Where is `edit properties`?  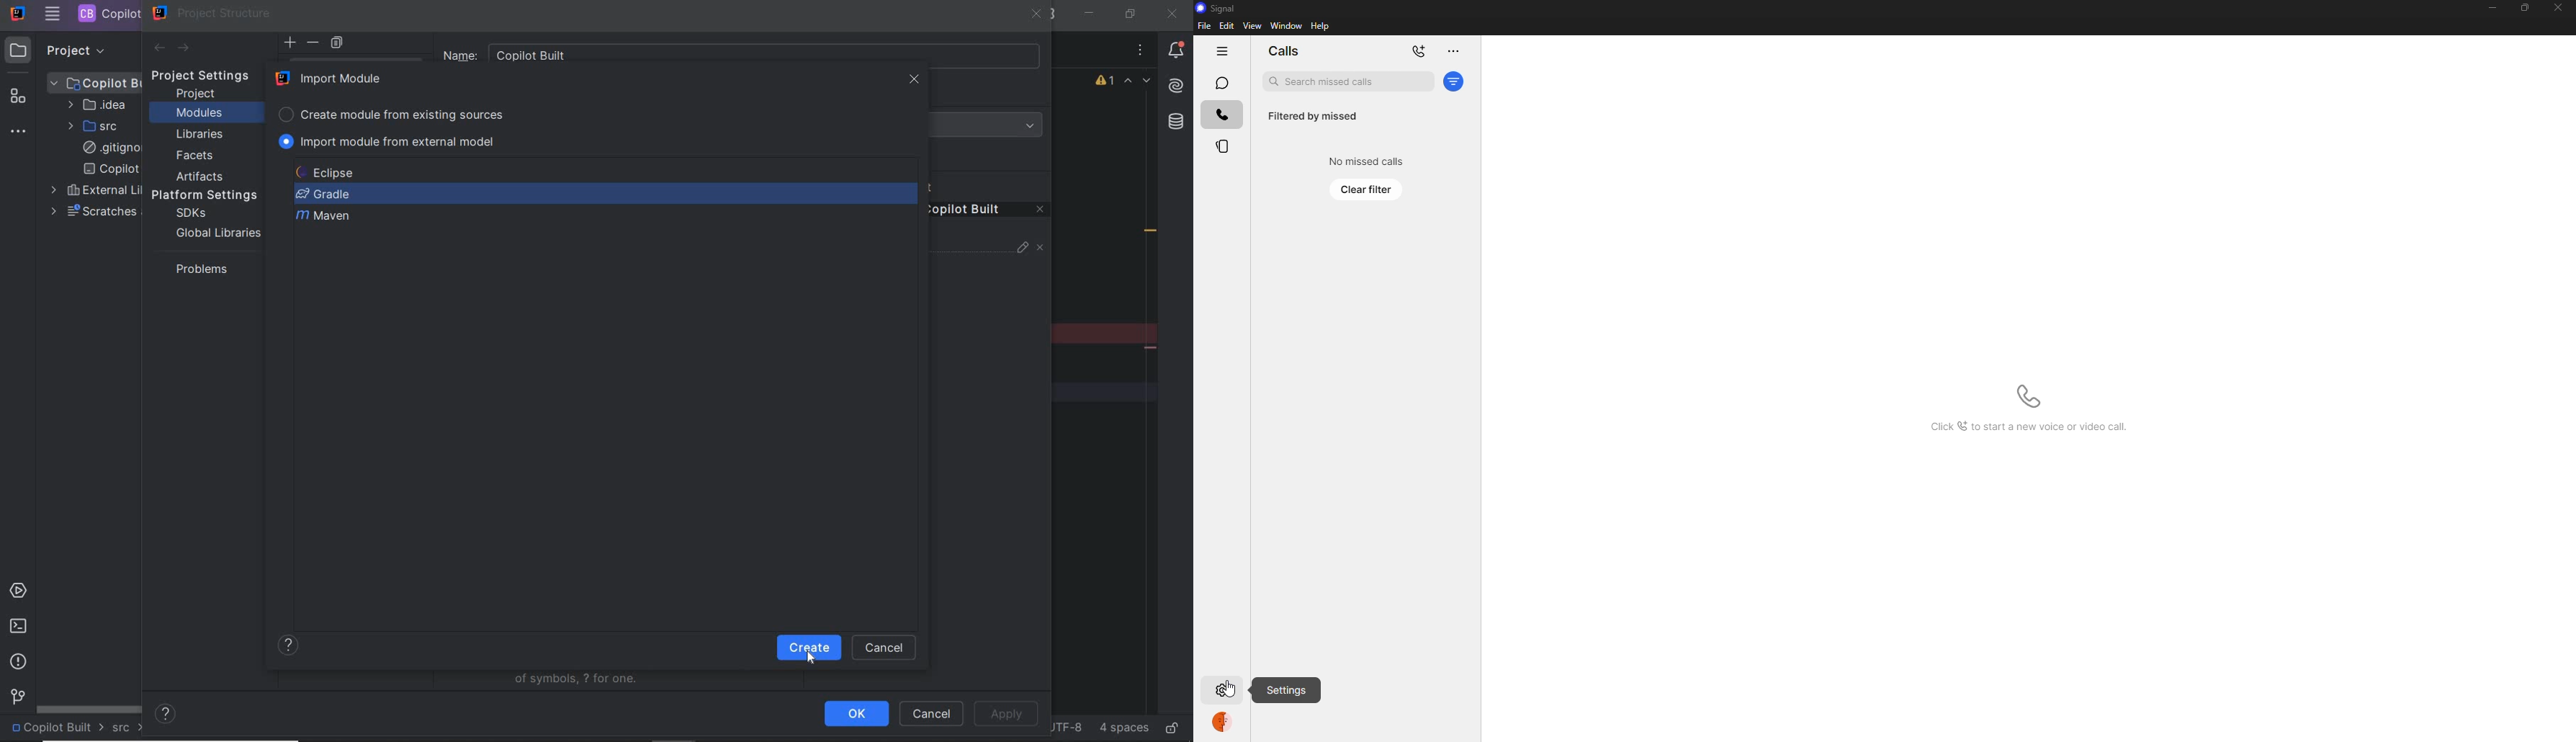 edit properties is located at coordinates (1024, 251).